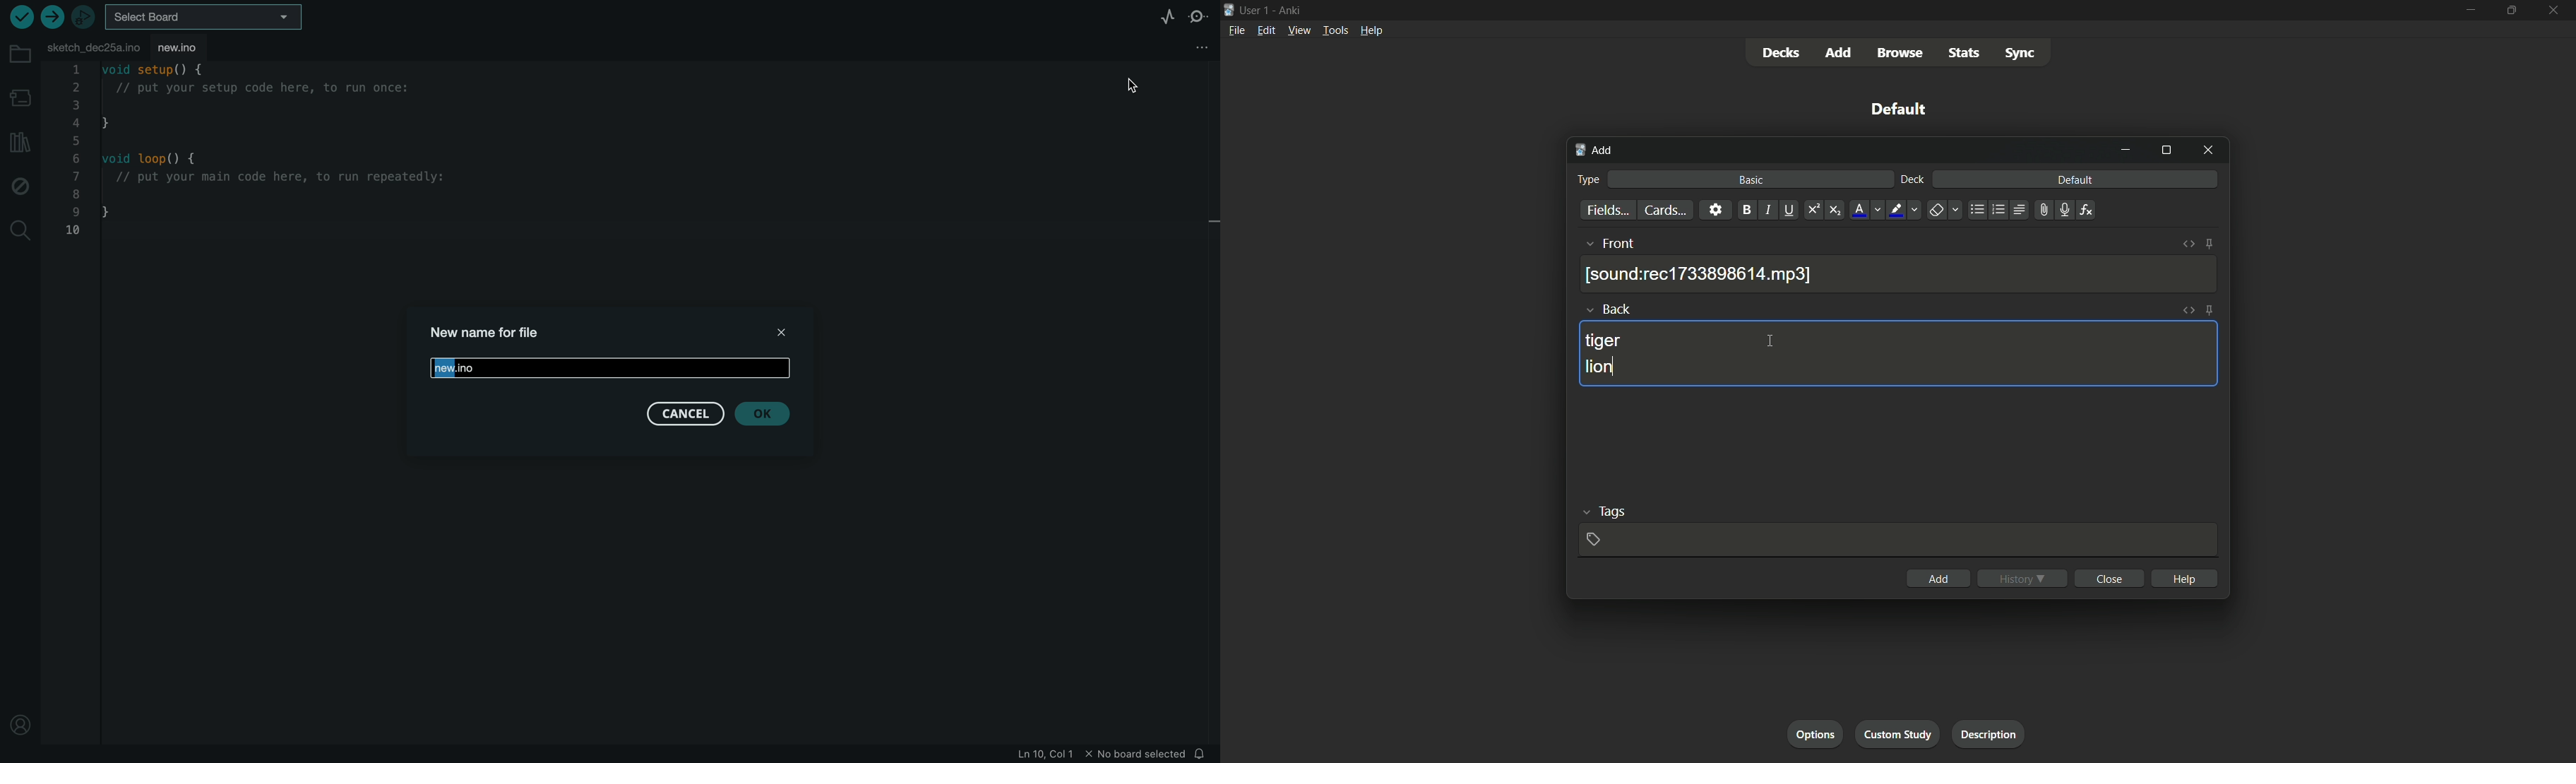  What do you see at coordinates (1237, 30) in the screenshot?
I see `file menu` at bounding box center [1237, 30].